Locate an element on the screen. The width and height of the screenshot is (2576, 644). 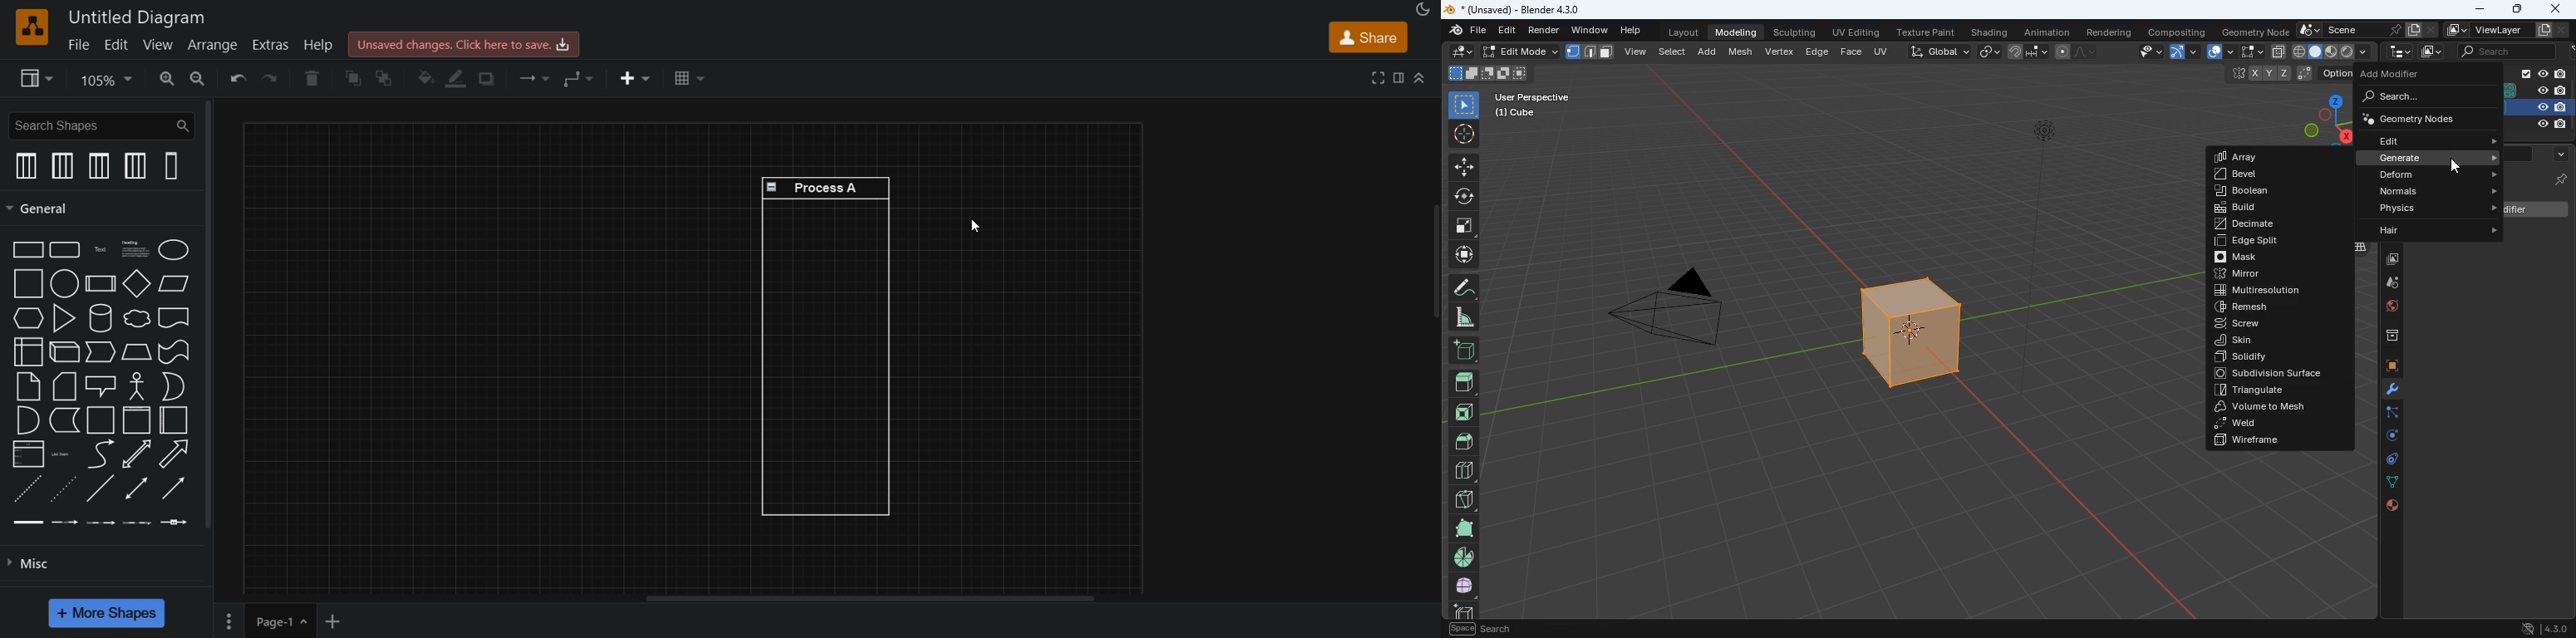
collapase/expand  is located at coordinates (1422, 74).